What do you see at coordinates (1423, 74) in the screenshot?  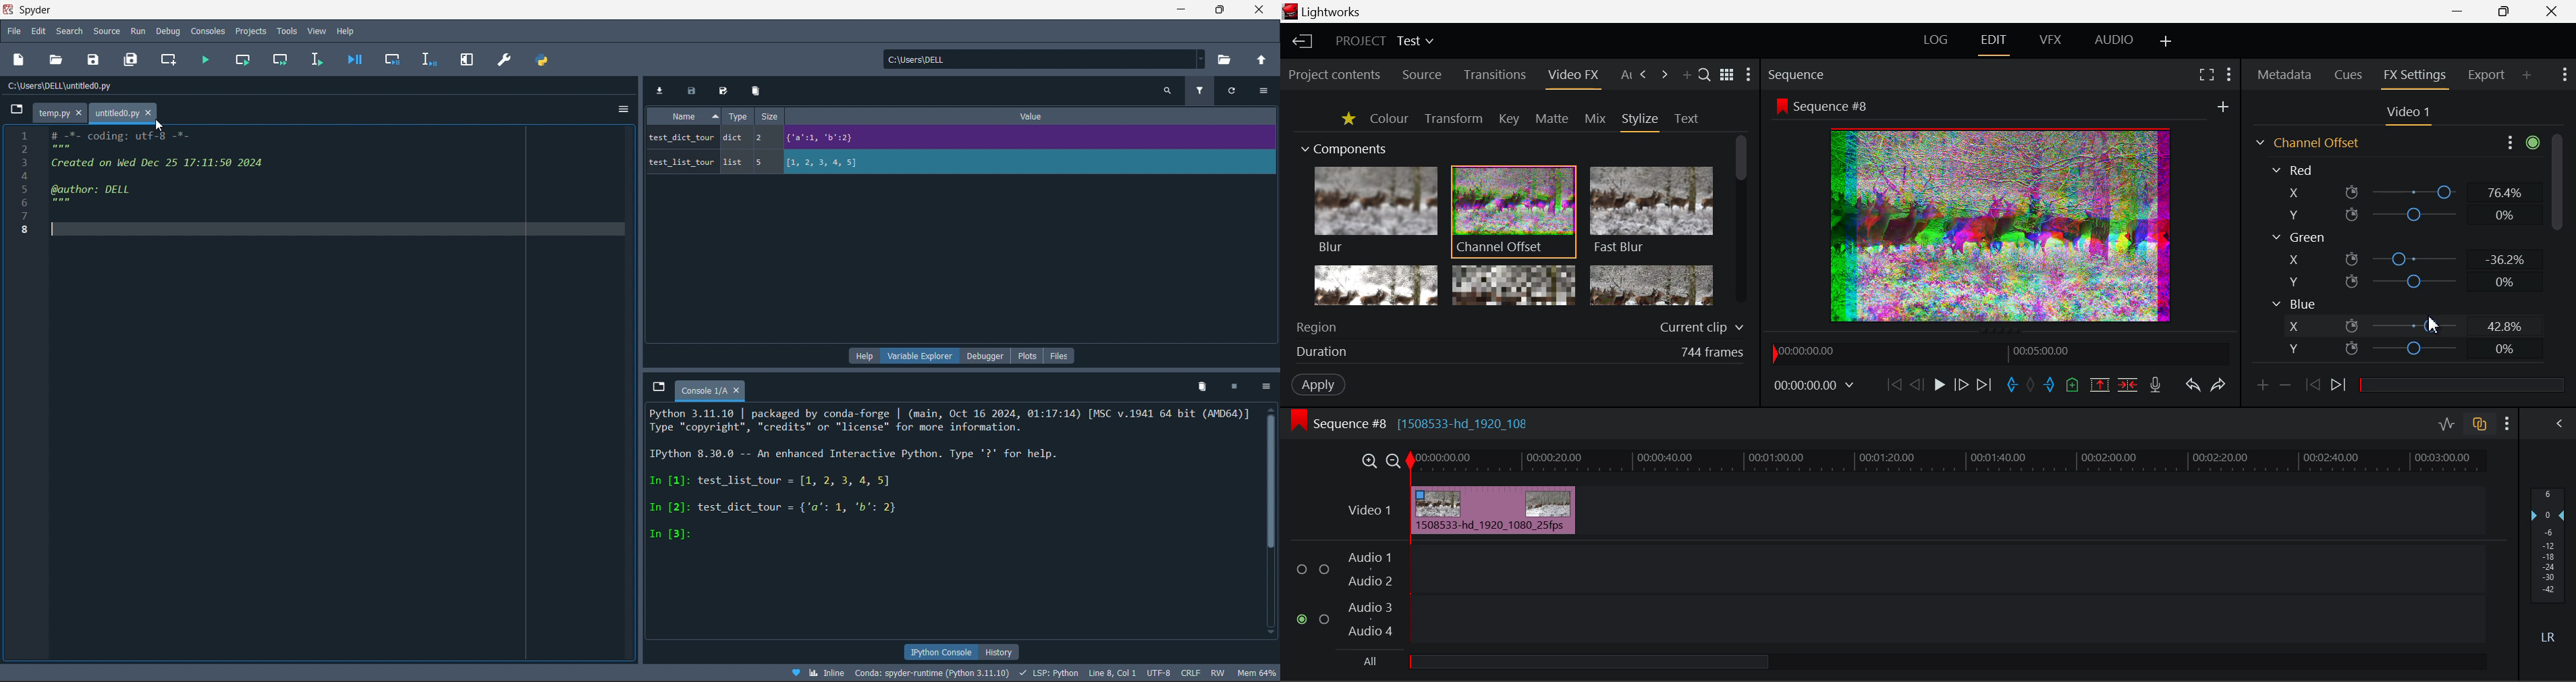 I see `Source` at bounding box center [1423, 74].